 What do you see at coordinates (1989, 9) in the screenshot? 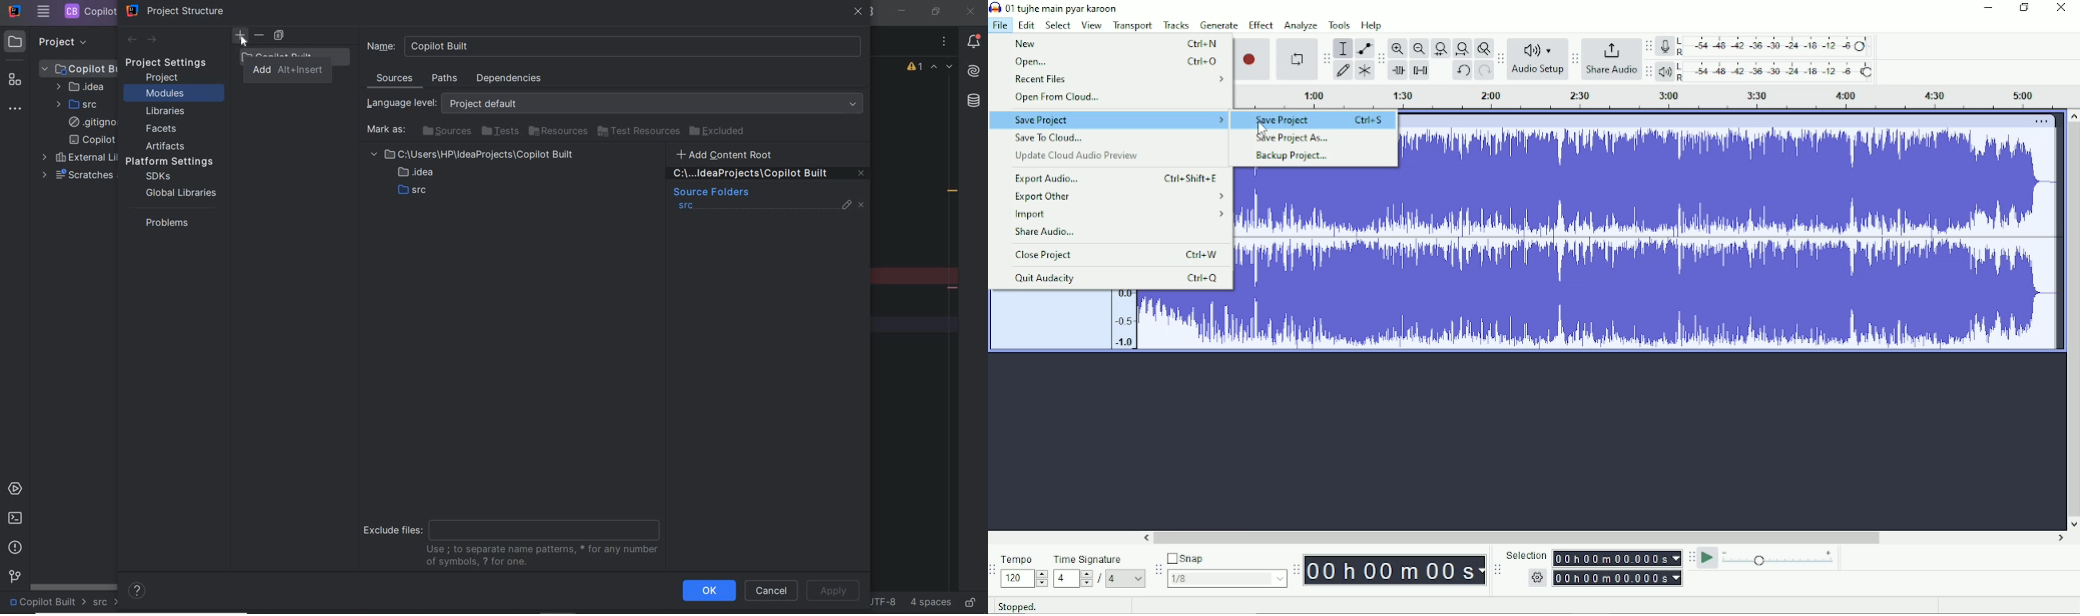
I see `Minimize` at bounding box center [1989, 9].